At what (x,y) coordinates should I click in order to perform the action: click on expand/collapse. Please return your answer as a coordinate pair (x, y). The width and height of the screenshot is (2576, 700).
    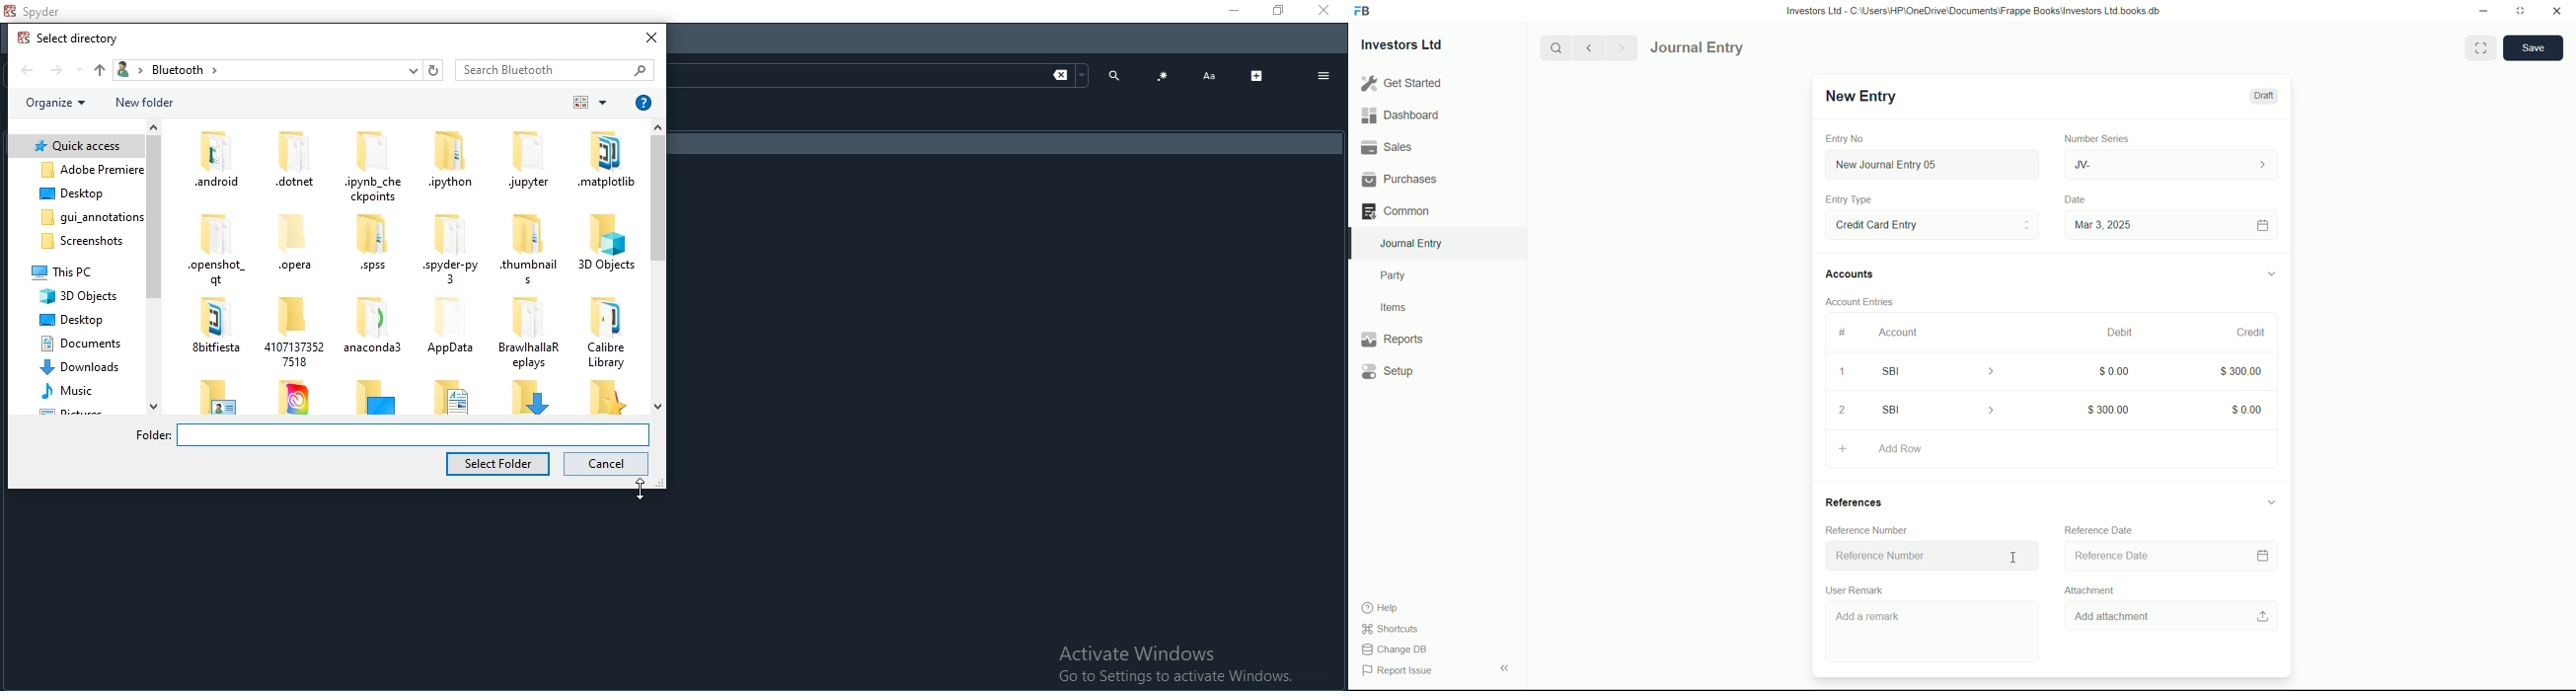
    Looking at the image, I should click on (1504, 667).